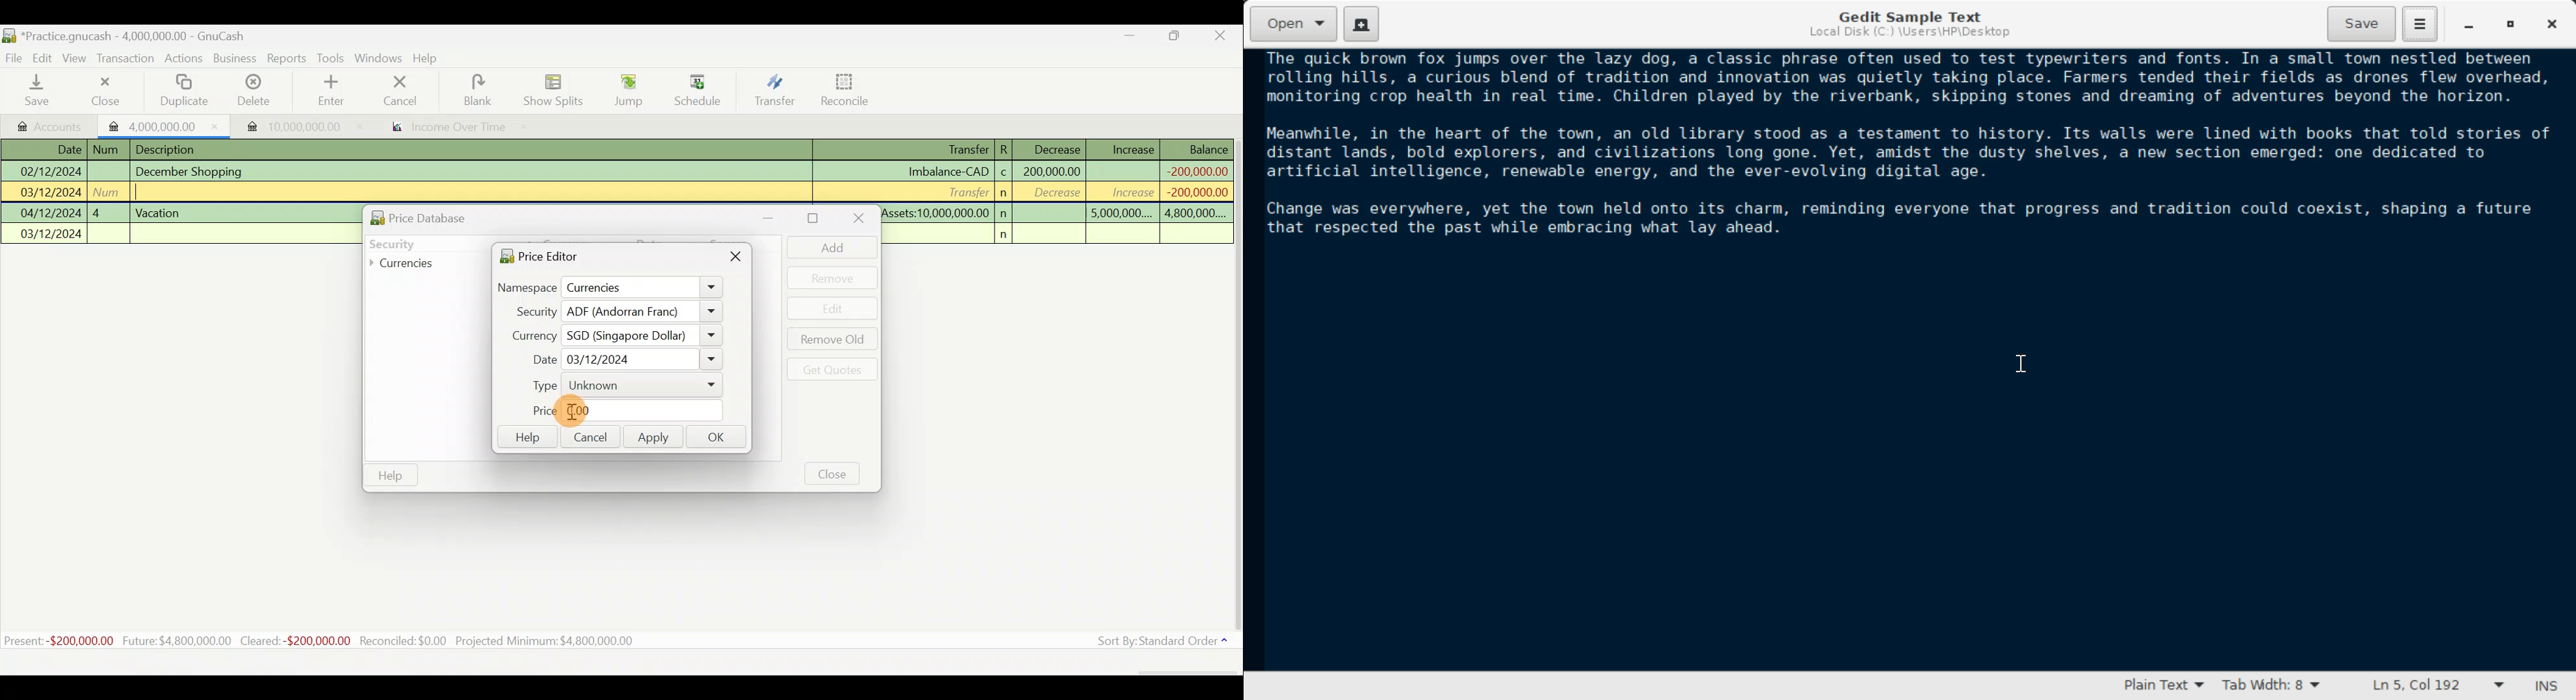 The height and width of the screenshot is (700, 2576). What do you see at coordinates (834, 309) in the screenshot?
I see `Edit` at bounding box center [834, 309].